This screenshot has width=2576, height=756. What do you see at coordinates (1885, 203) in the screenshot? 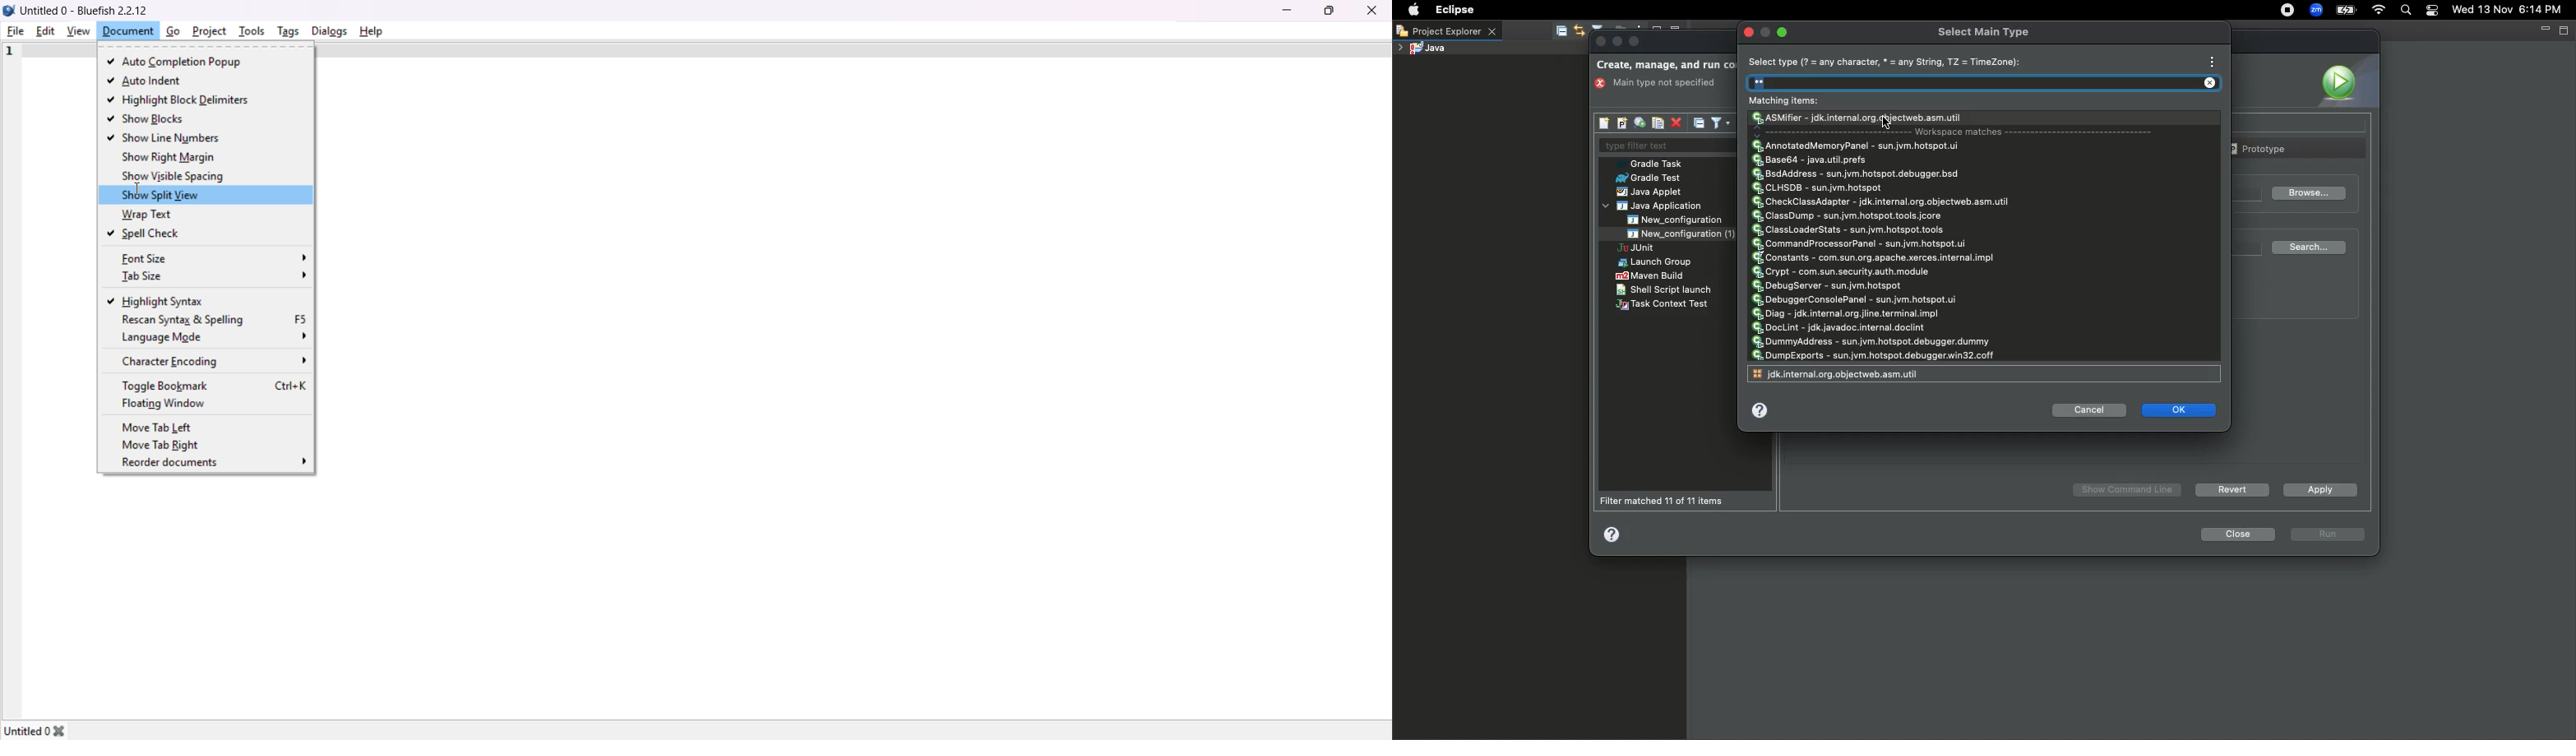
I see `CheckClassAdapter - jdk.internal.org.objectweb.asm.util` at bounding box center [1885, 203].